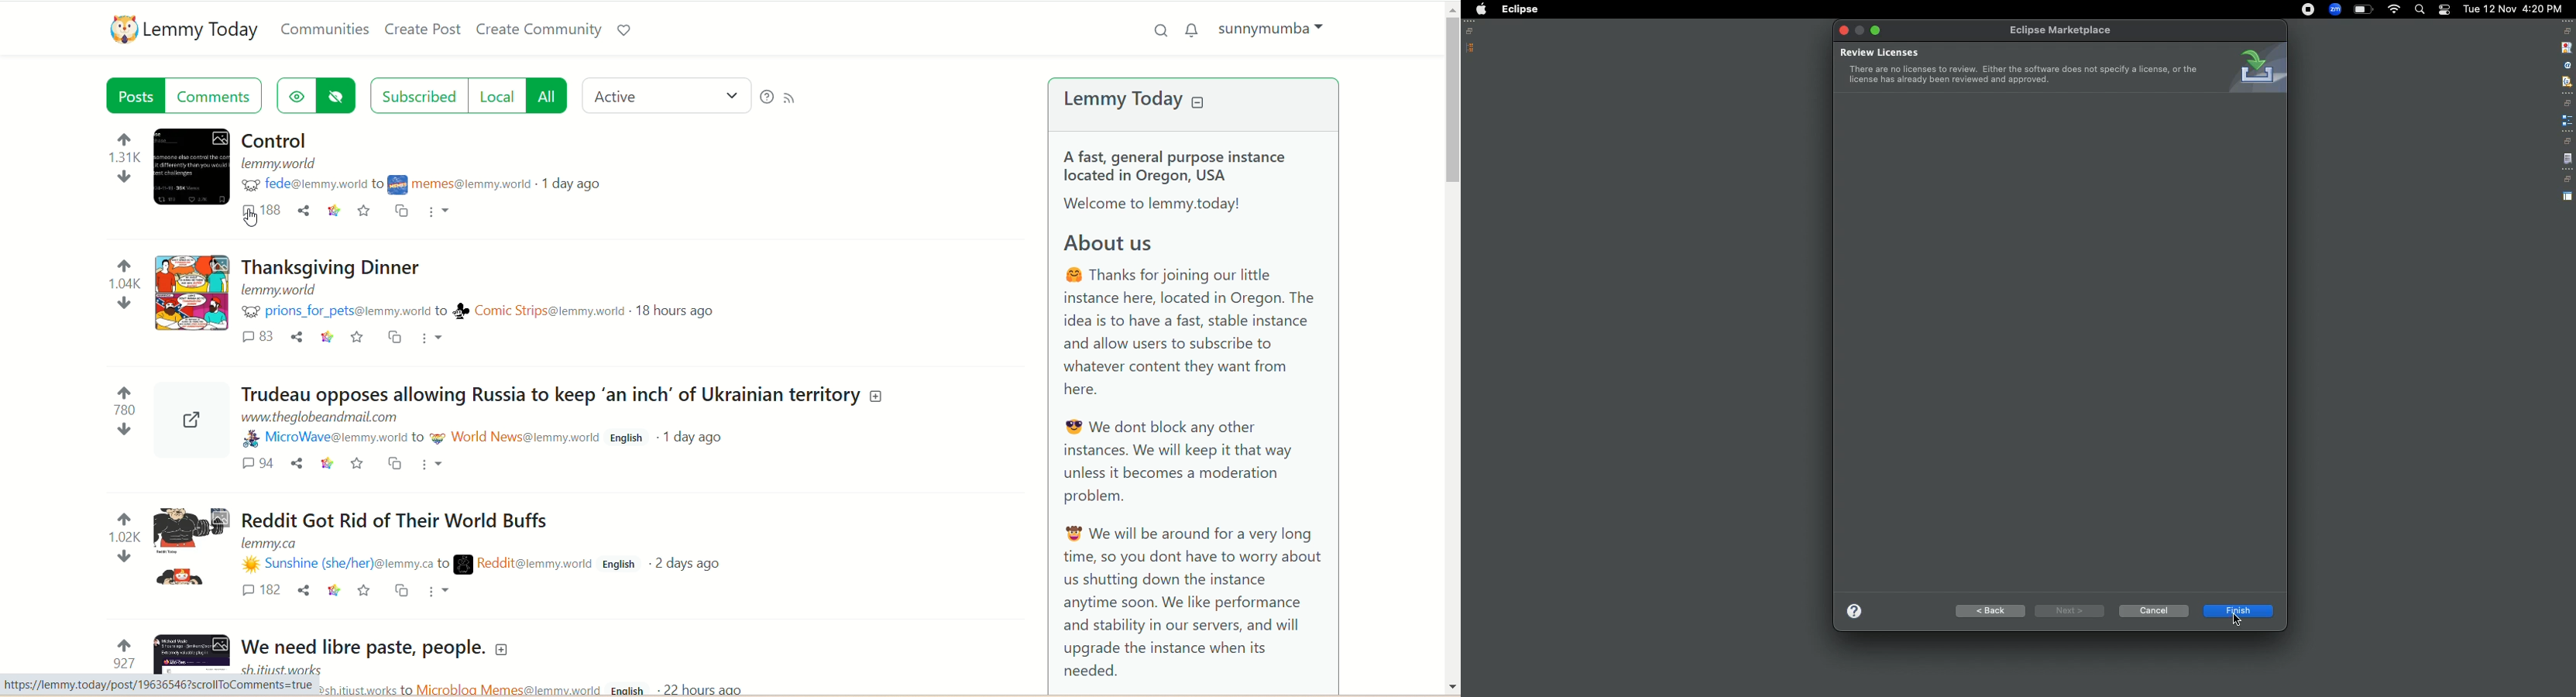  Describe the element at coordinates (260, 337) in the screenshot. I see `comments` at that location.